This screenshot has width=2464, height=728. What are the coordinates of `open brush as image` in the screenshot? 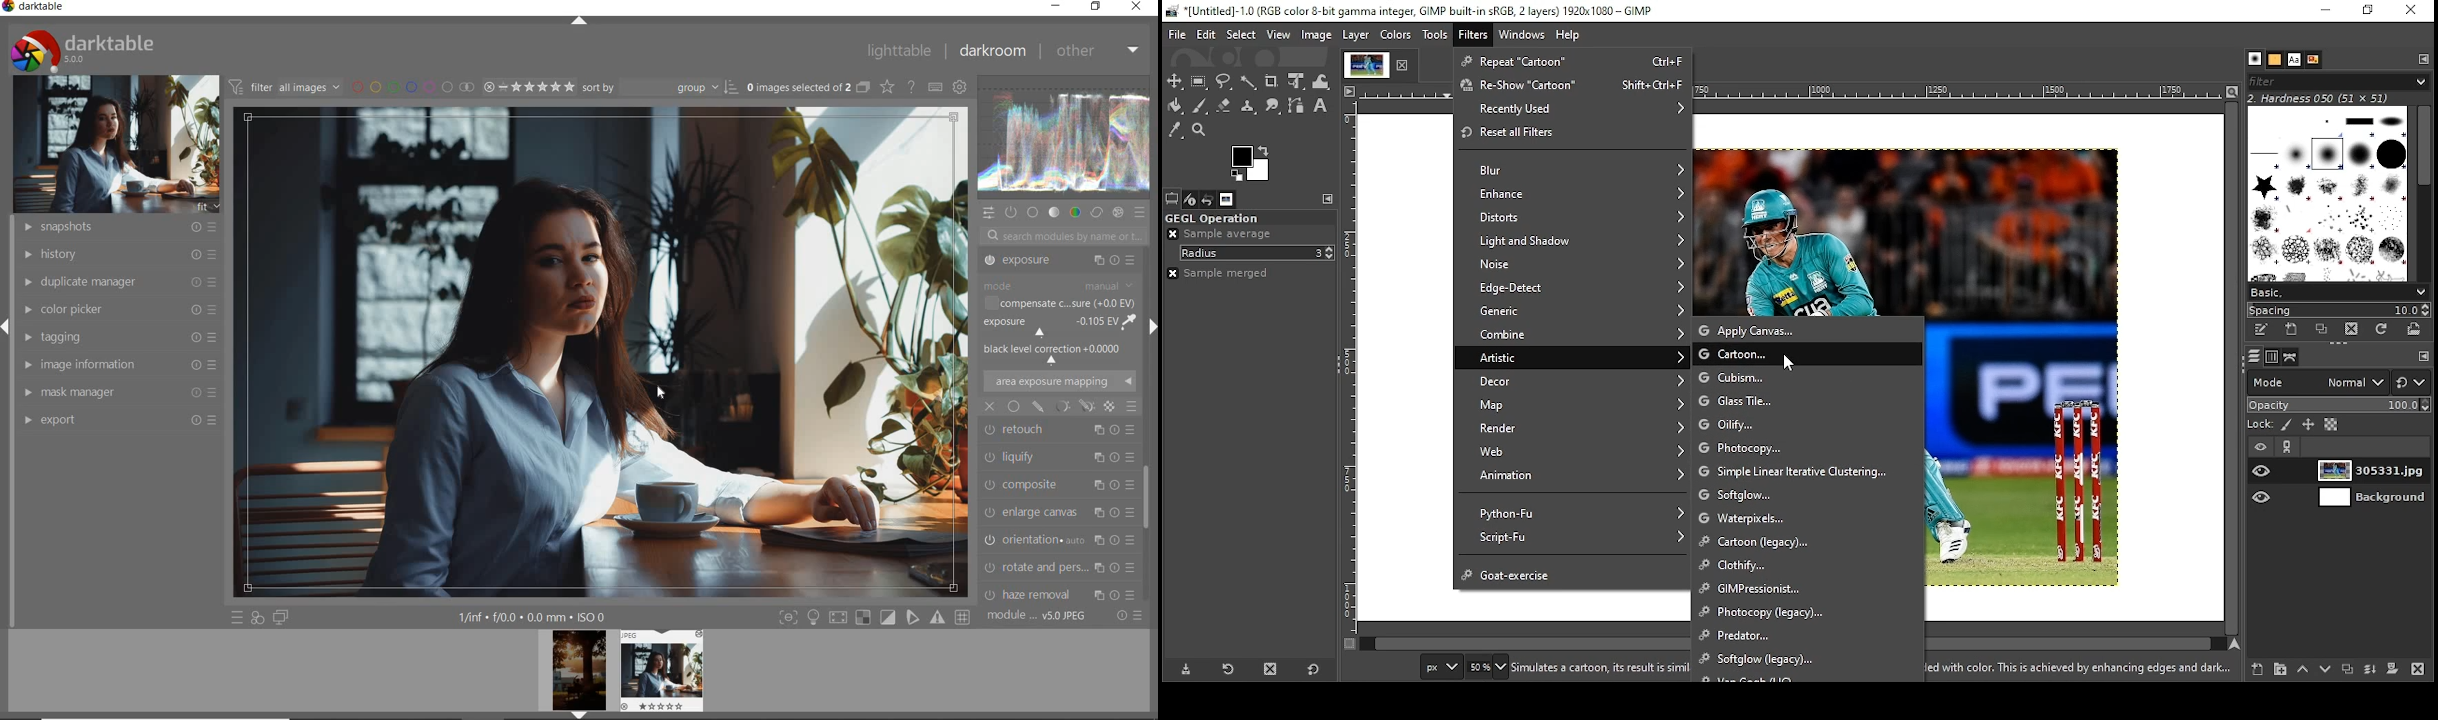 It's located at (2415, 329).